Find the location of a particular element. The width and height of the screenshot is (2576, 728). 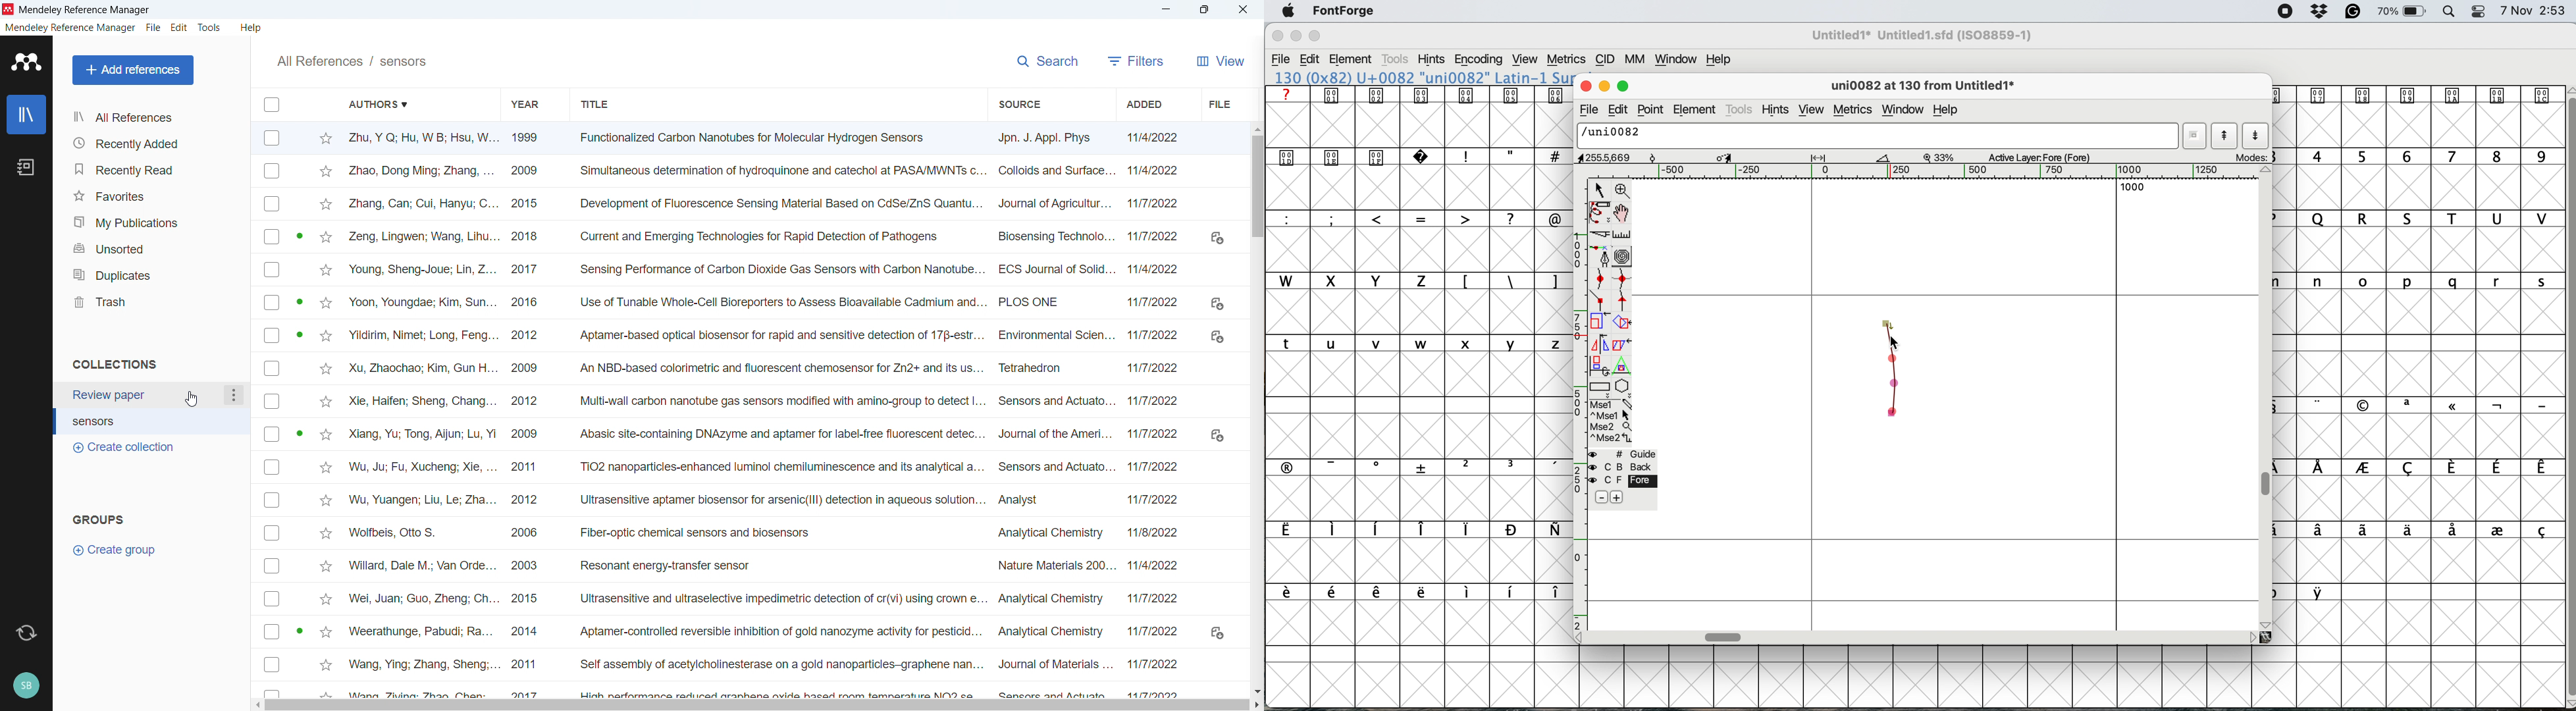

date and time is located at coordinates (2533, 11).